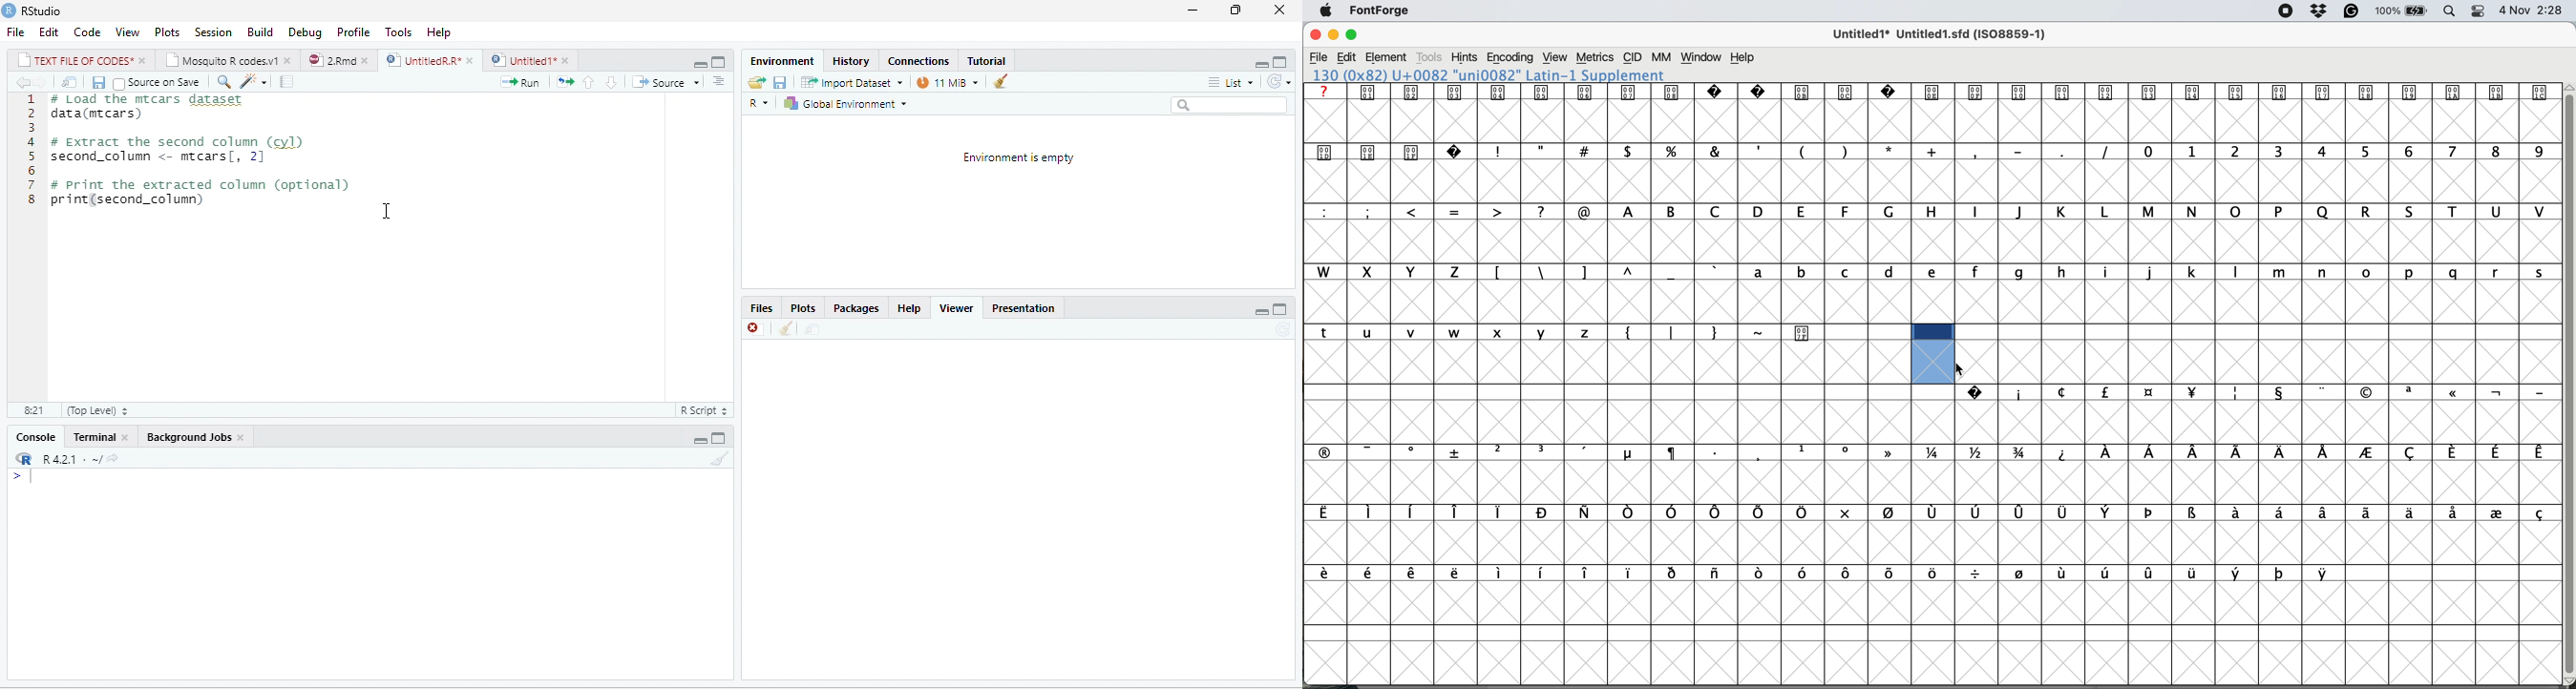 The width and height of the screenshot is (2576, 700). I want to click on symbol glyph, so click(1934, 94).